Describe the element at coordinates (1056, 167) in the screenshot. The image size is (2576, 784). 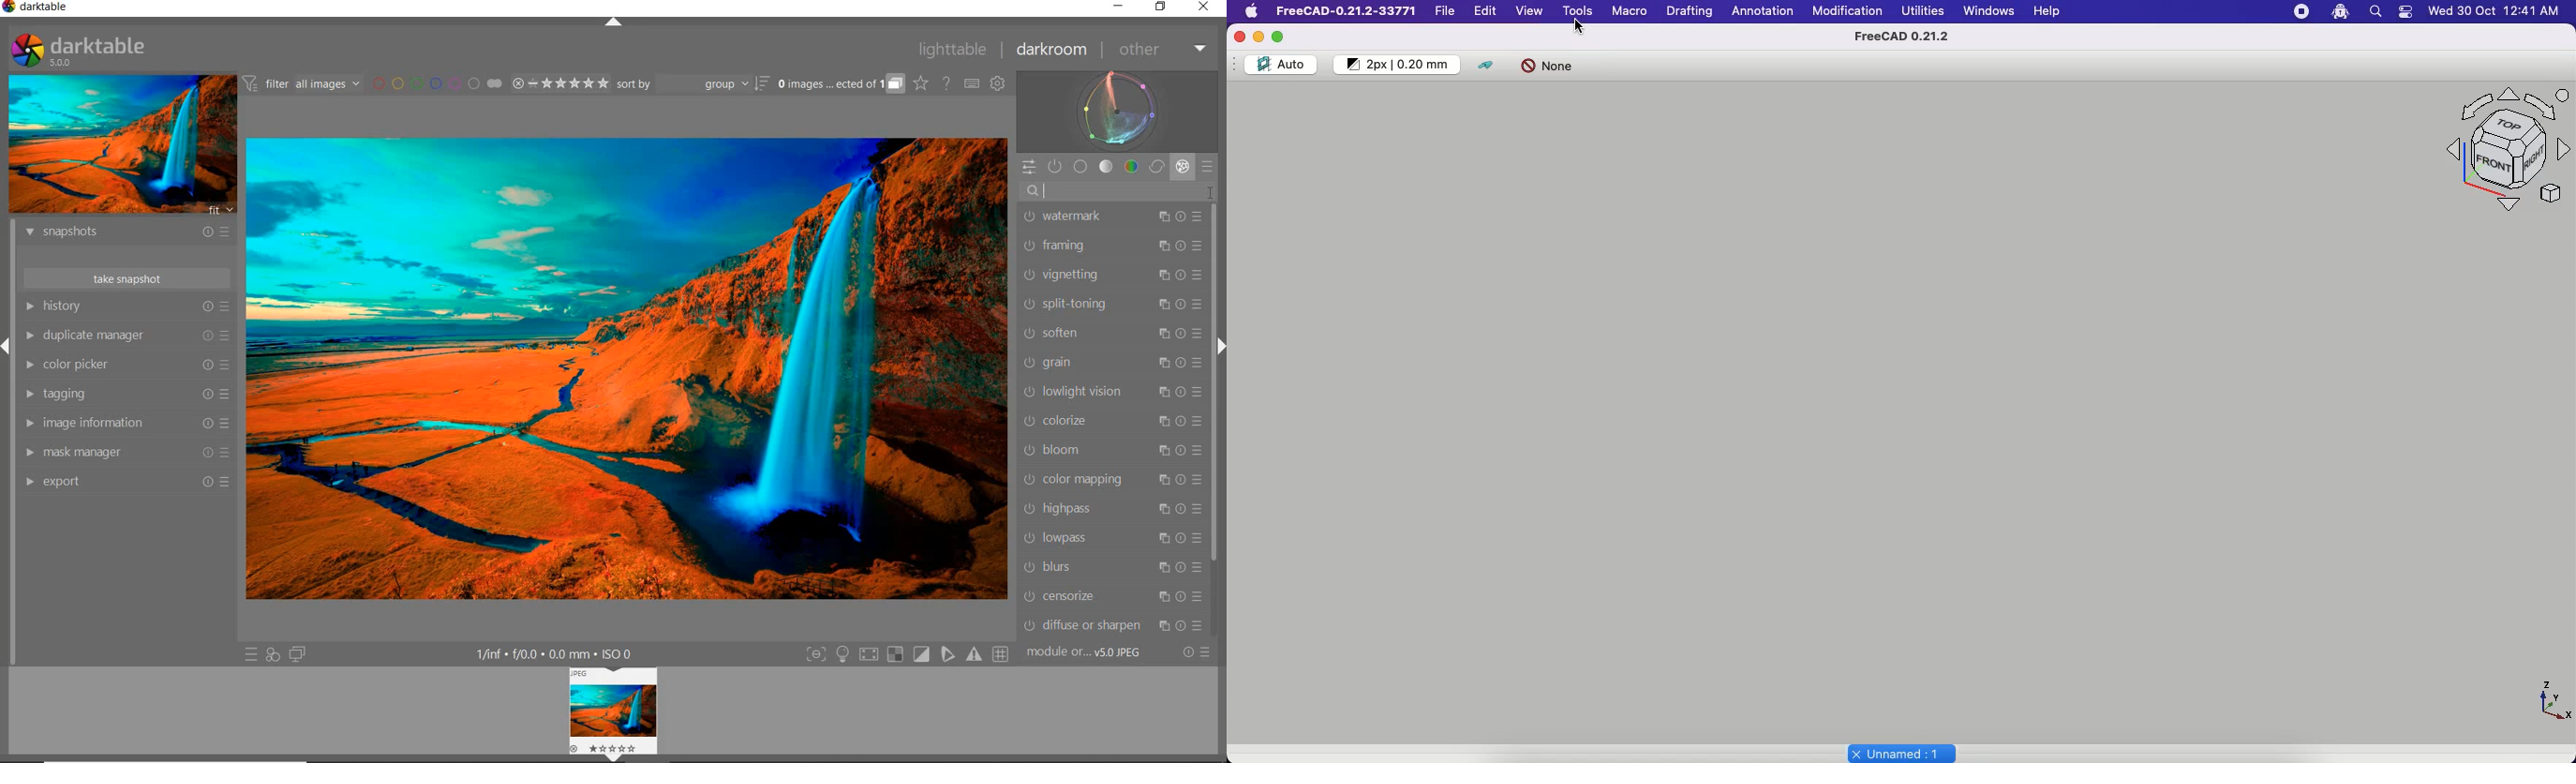
I see `SHOW ONLY ACTIVE MODULES` at that location.